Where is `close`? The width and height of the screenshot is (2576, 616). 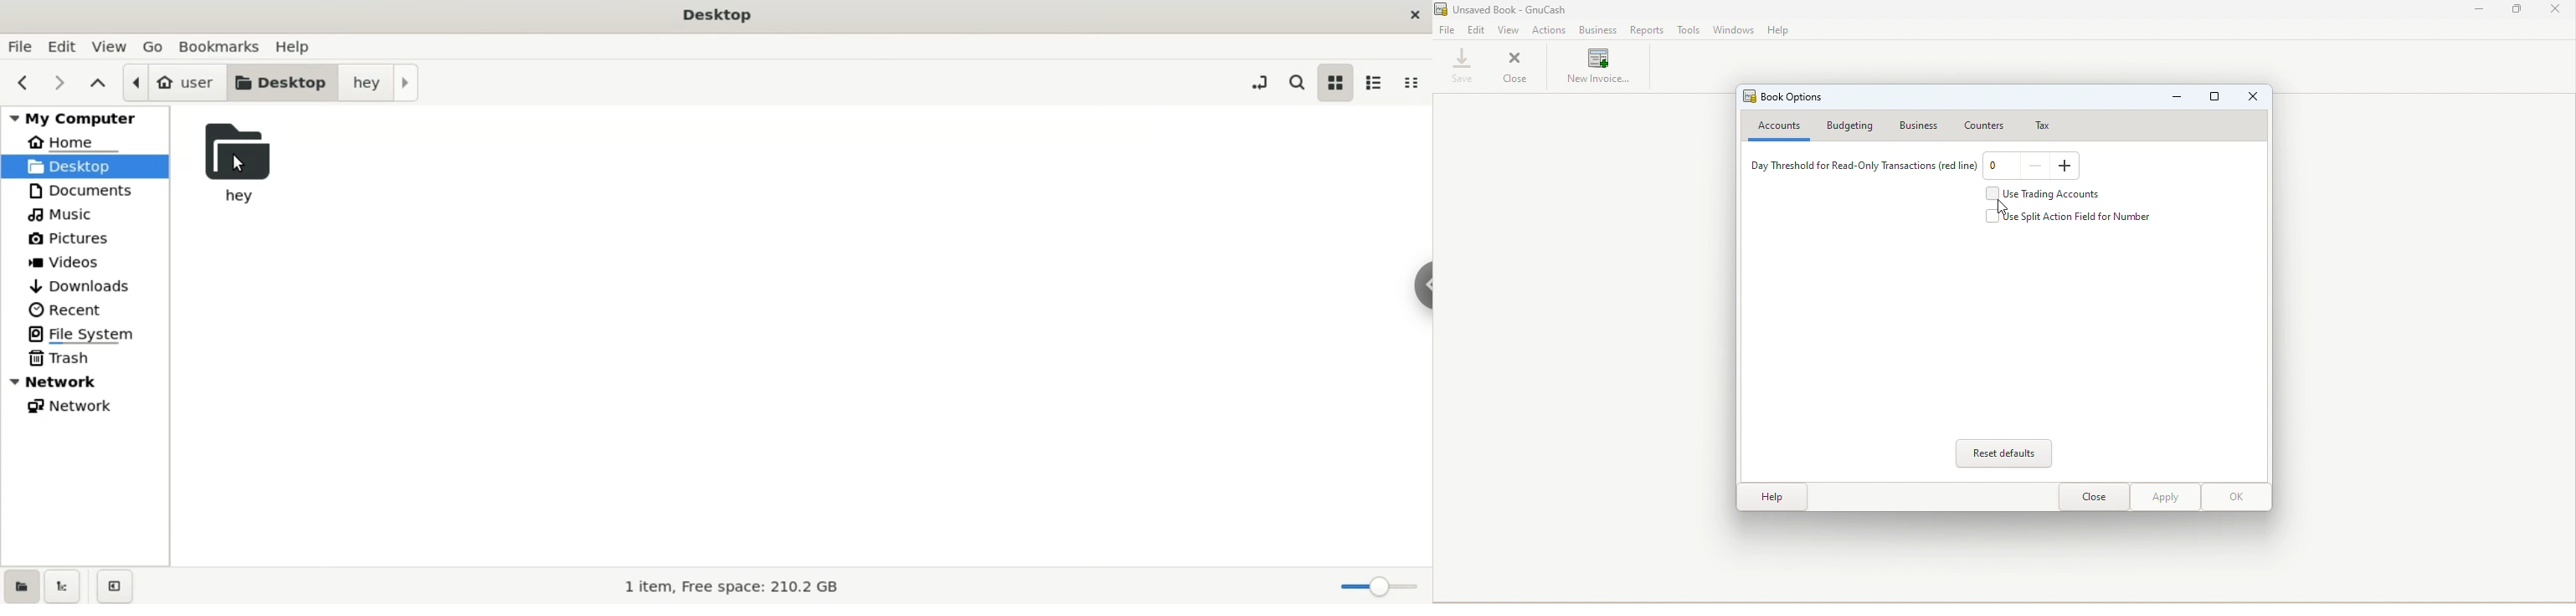 close is located at coordinates (1415, 12).